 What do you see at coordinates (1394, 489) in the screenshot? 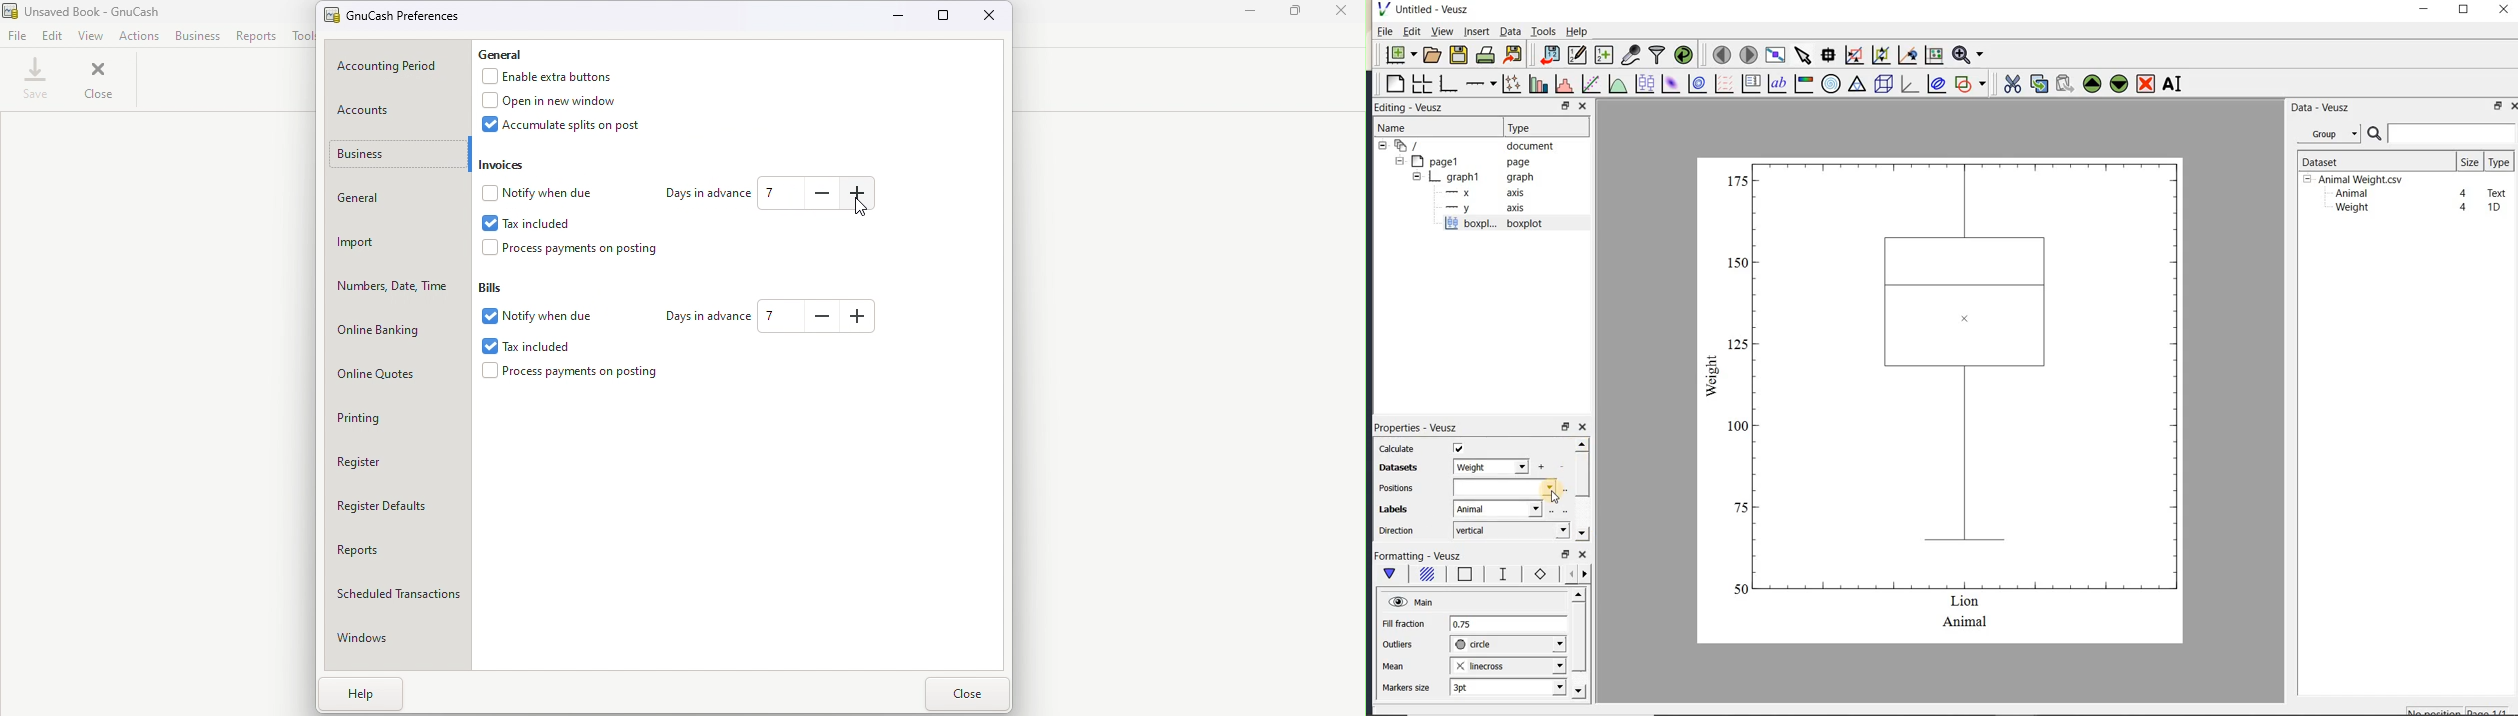
I see `Positions` at bounding box center [1394, 489].